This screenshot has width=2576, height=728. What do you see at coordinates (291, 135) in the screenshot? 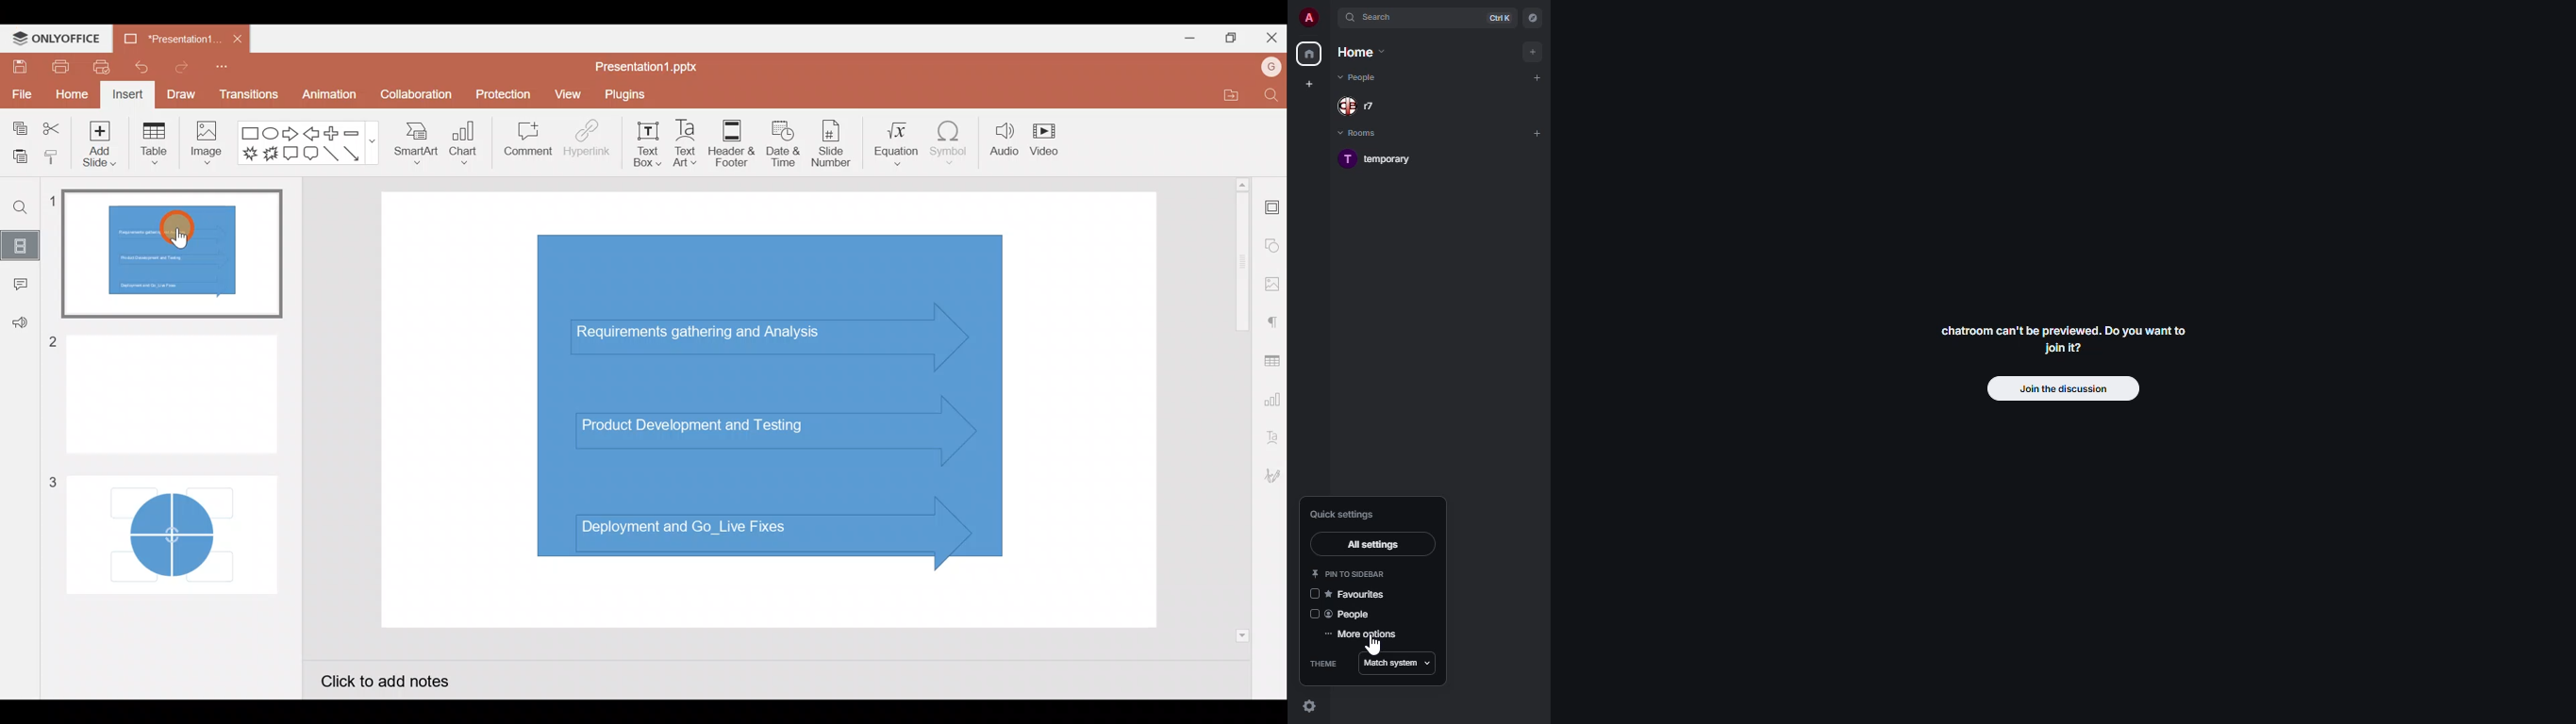
I see `Right arrow` at bounding box center [291, 135].